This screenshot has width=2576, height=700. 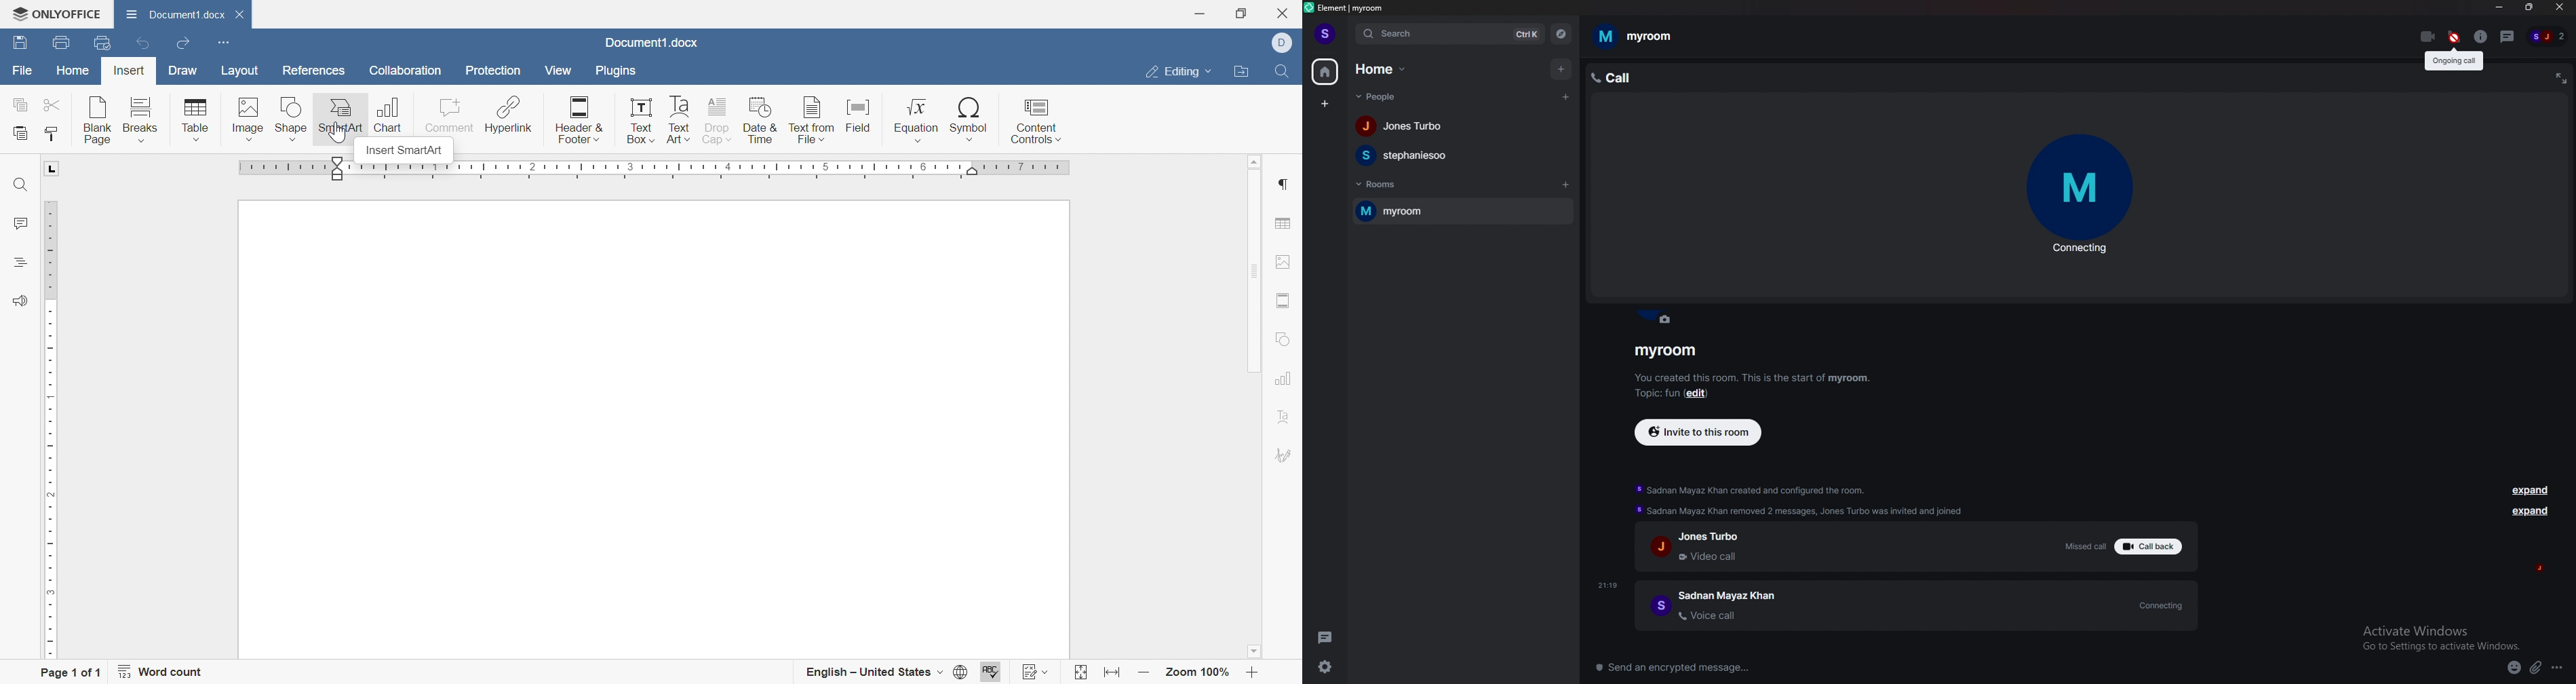 What do you see at coordinates (1382, 97) in the screenshot?
I see `people` at bounding box center [1382, 97].